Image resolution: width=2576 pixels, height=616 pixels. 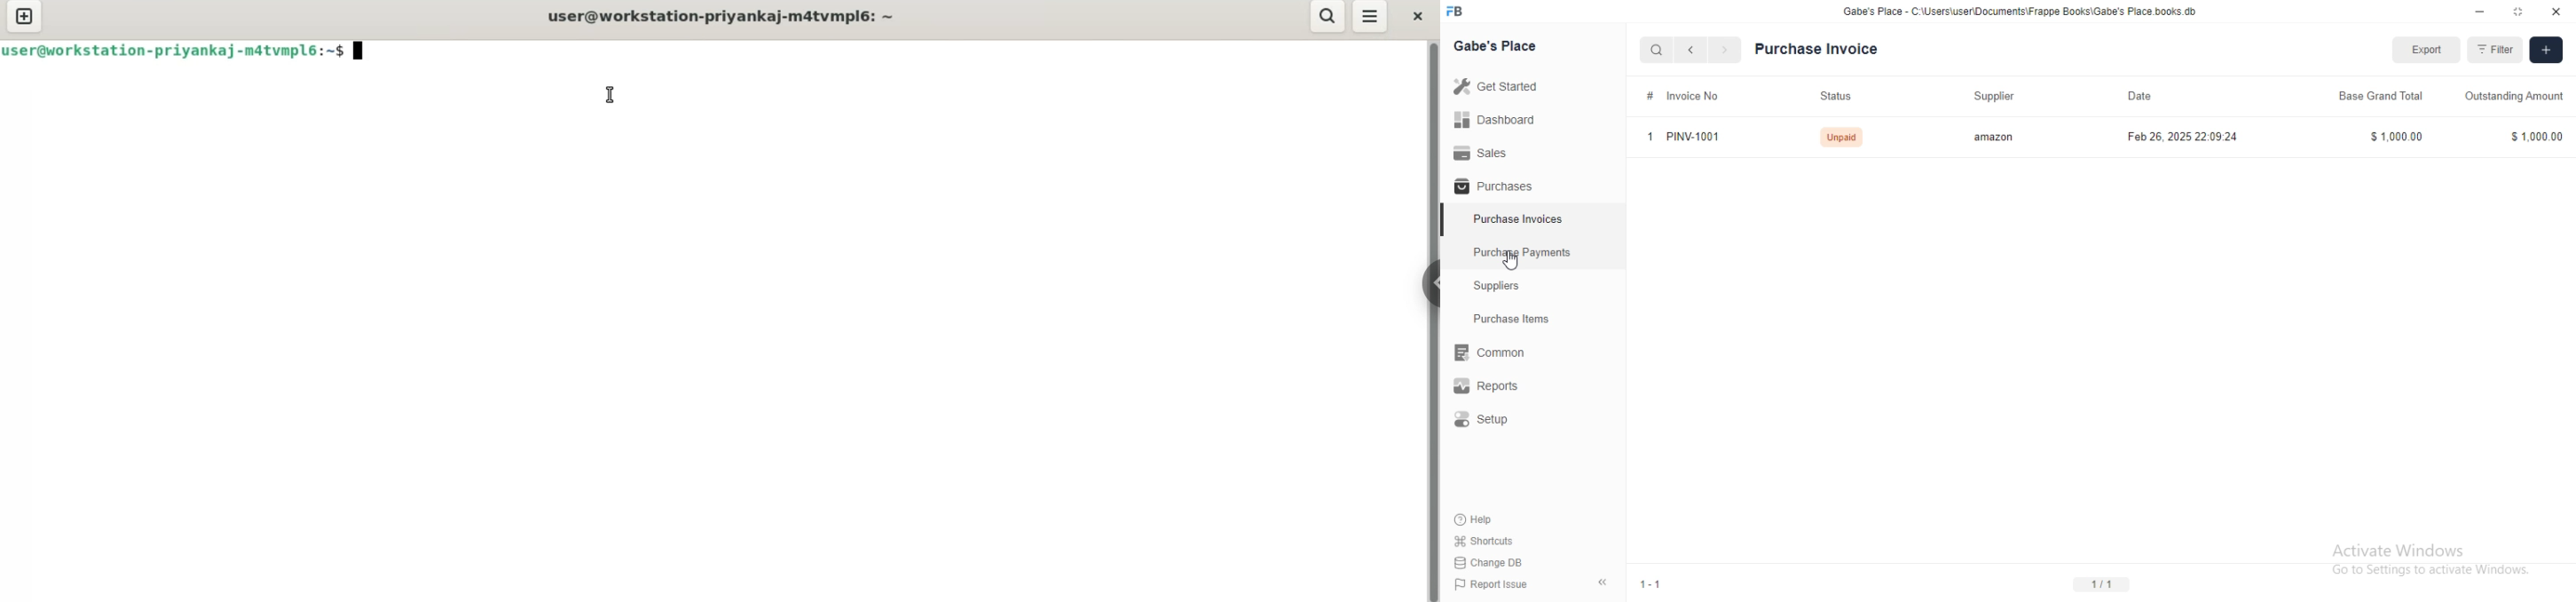 What do you see at coordinates (1841, 137) in the screenshot?
I see `Unpaid` at bounding box center [1841, 137].